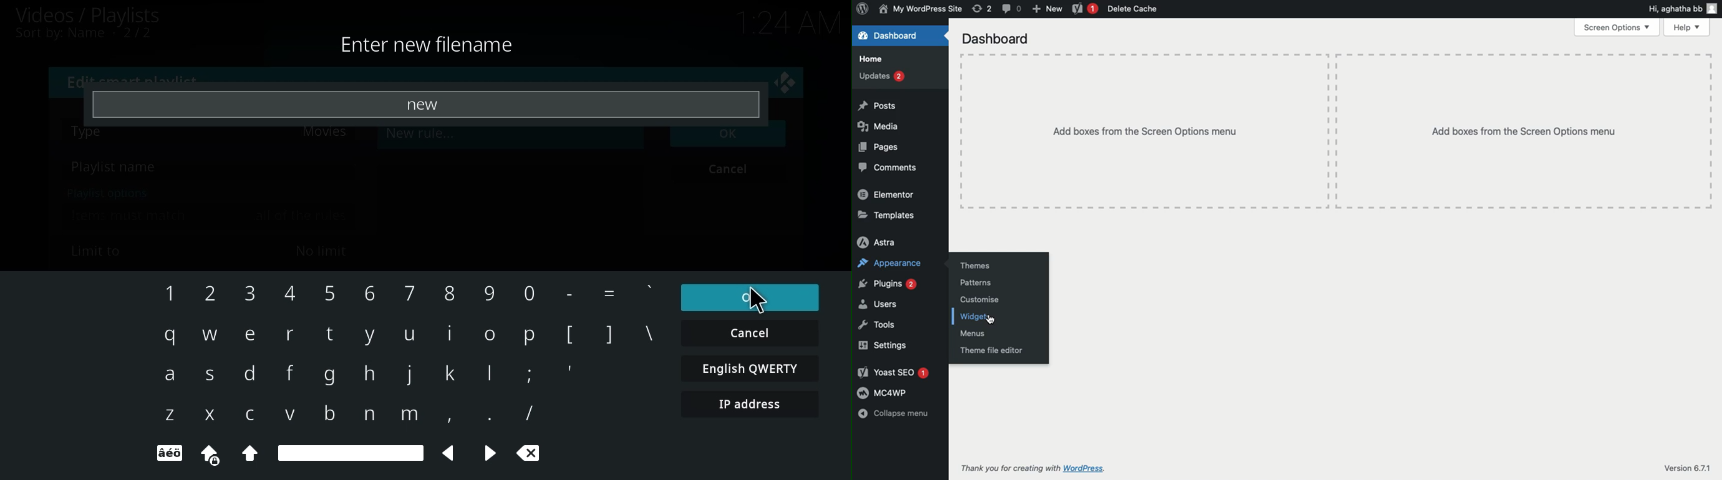  I want to click on MC4WP, so click(884, 393).